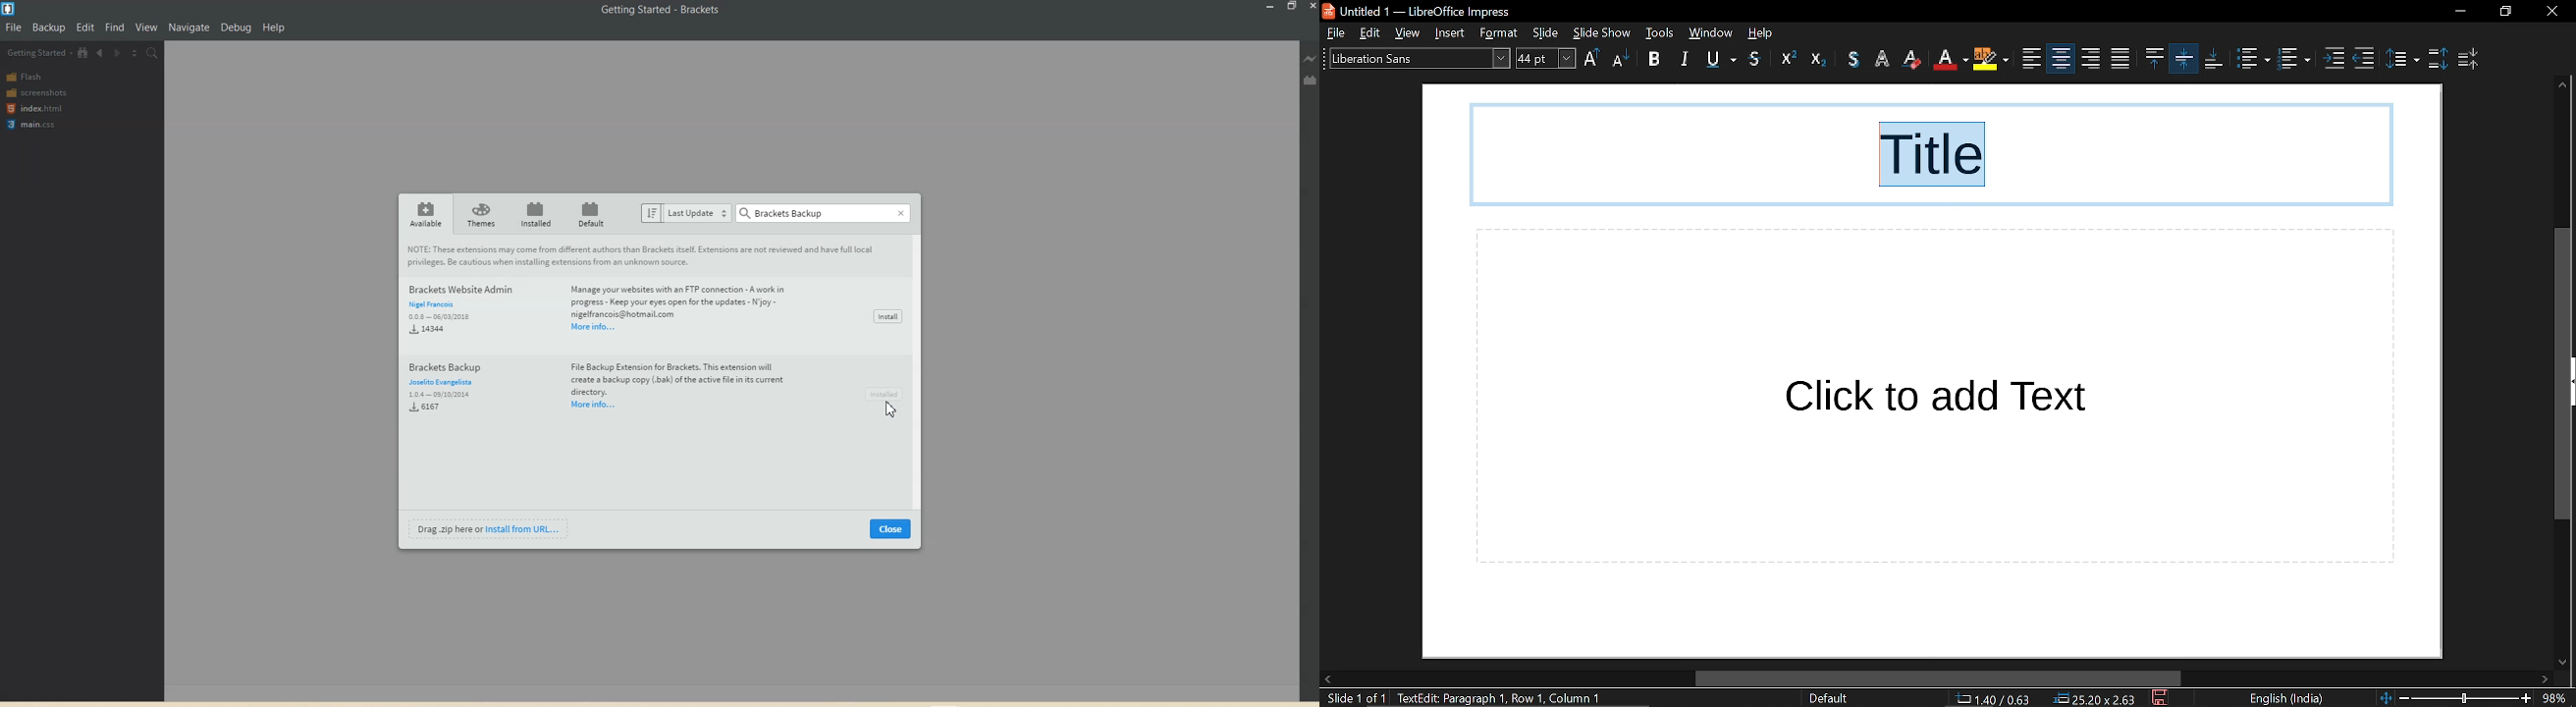 This screenshot has width=2576, height=728. I want to click on Close, so click(892, 529).